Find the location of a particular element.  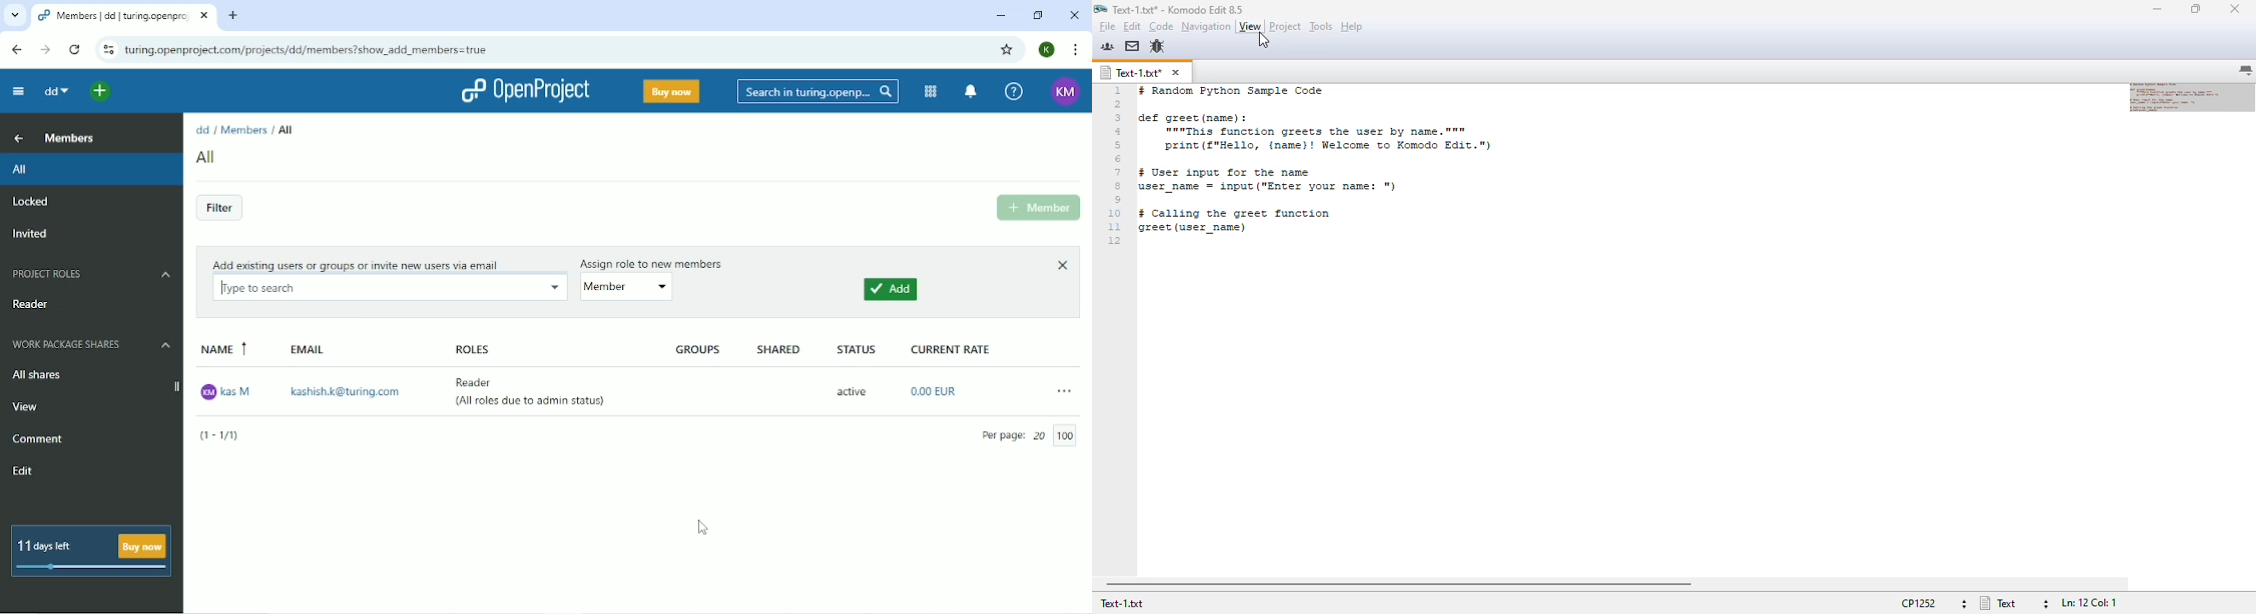

Back is located at coordinates (14, 48).